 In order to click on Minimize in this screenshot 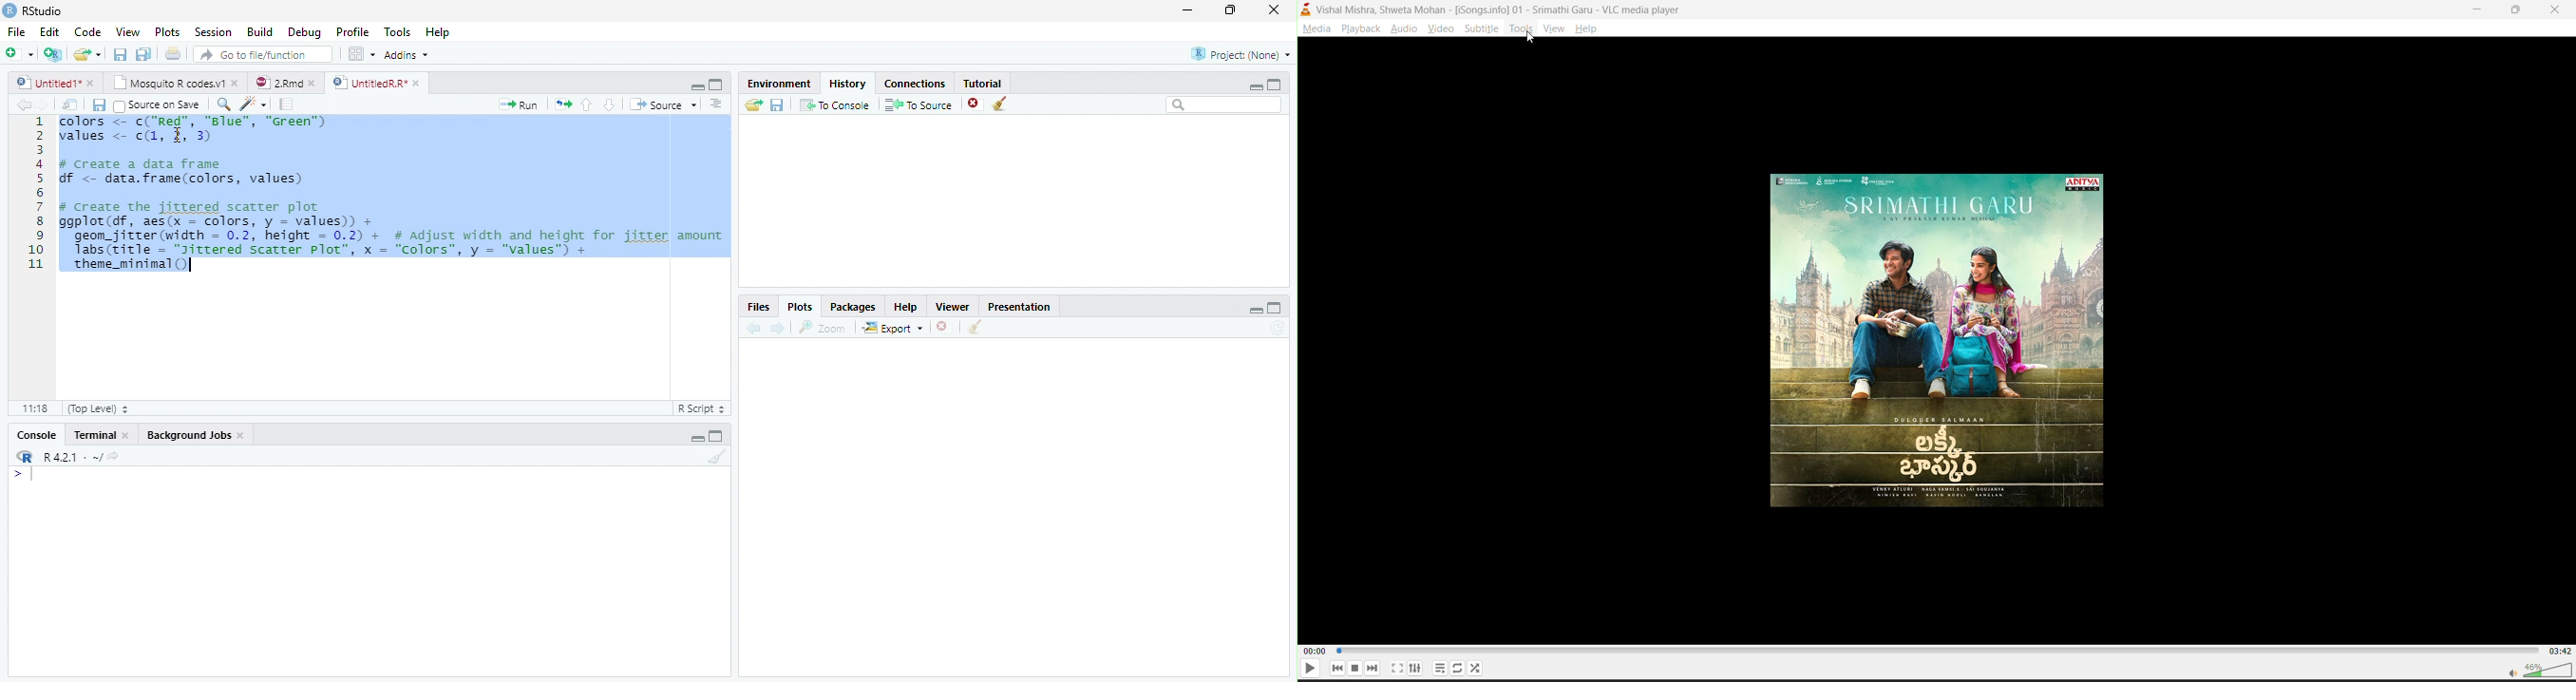, I will do `click(1255, 310)`.